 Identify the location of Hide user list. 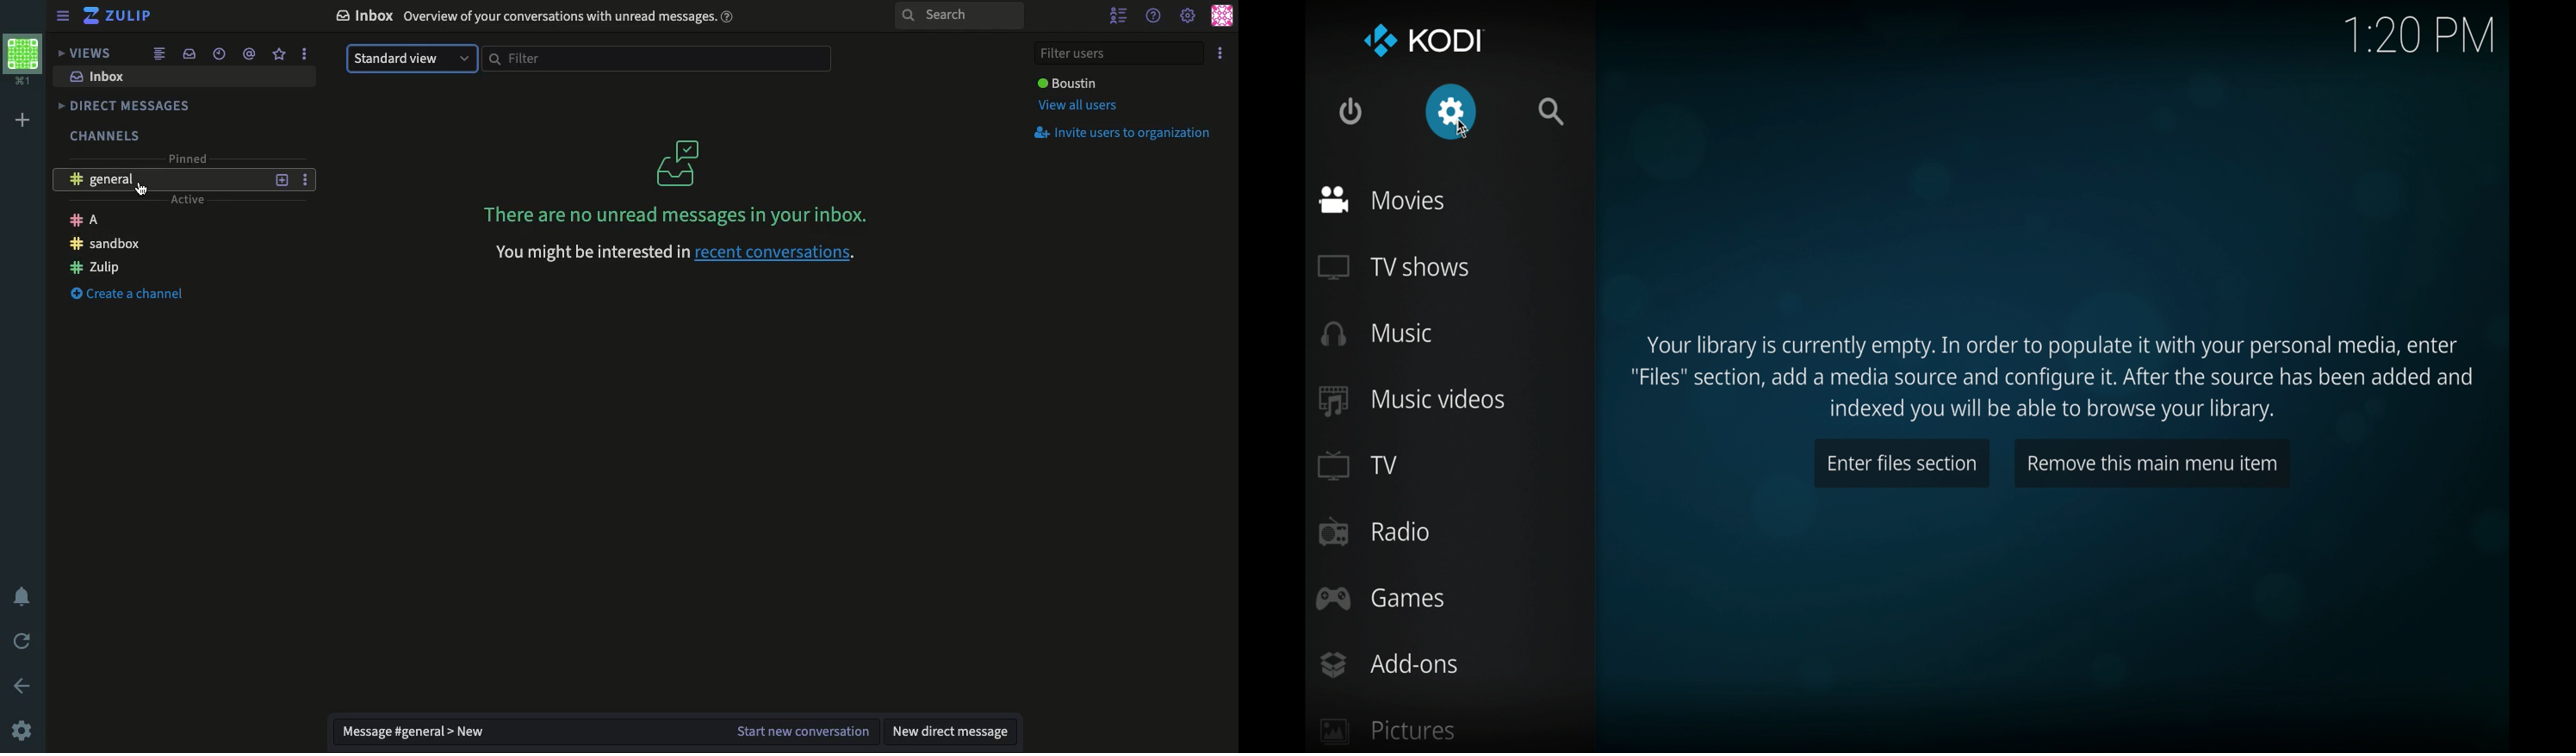
(1118, 16).